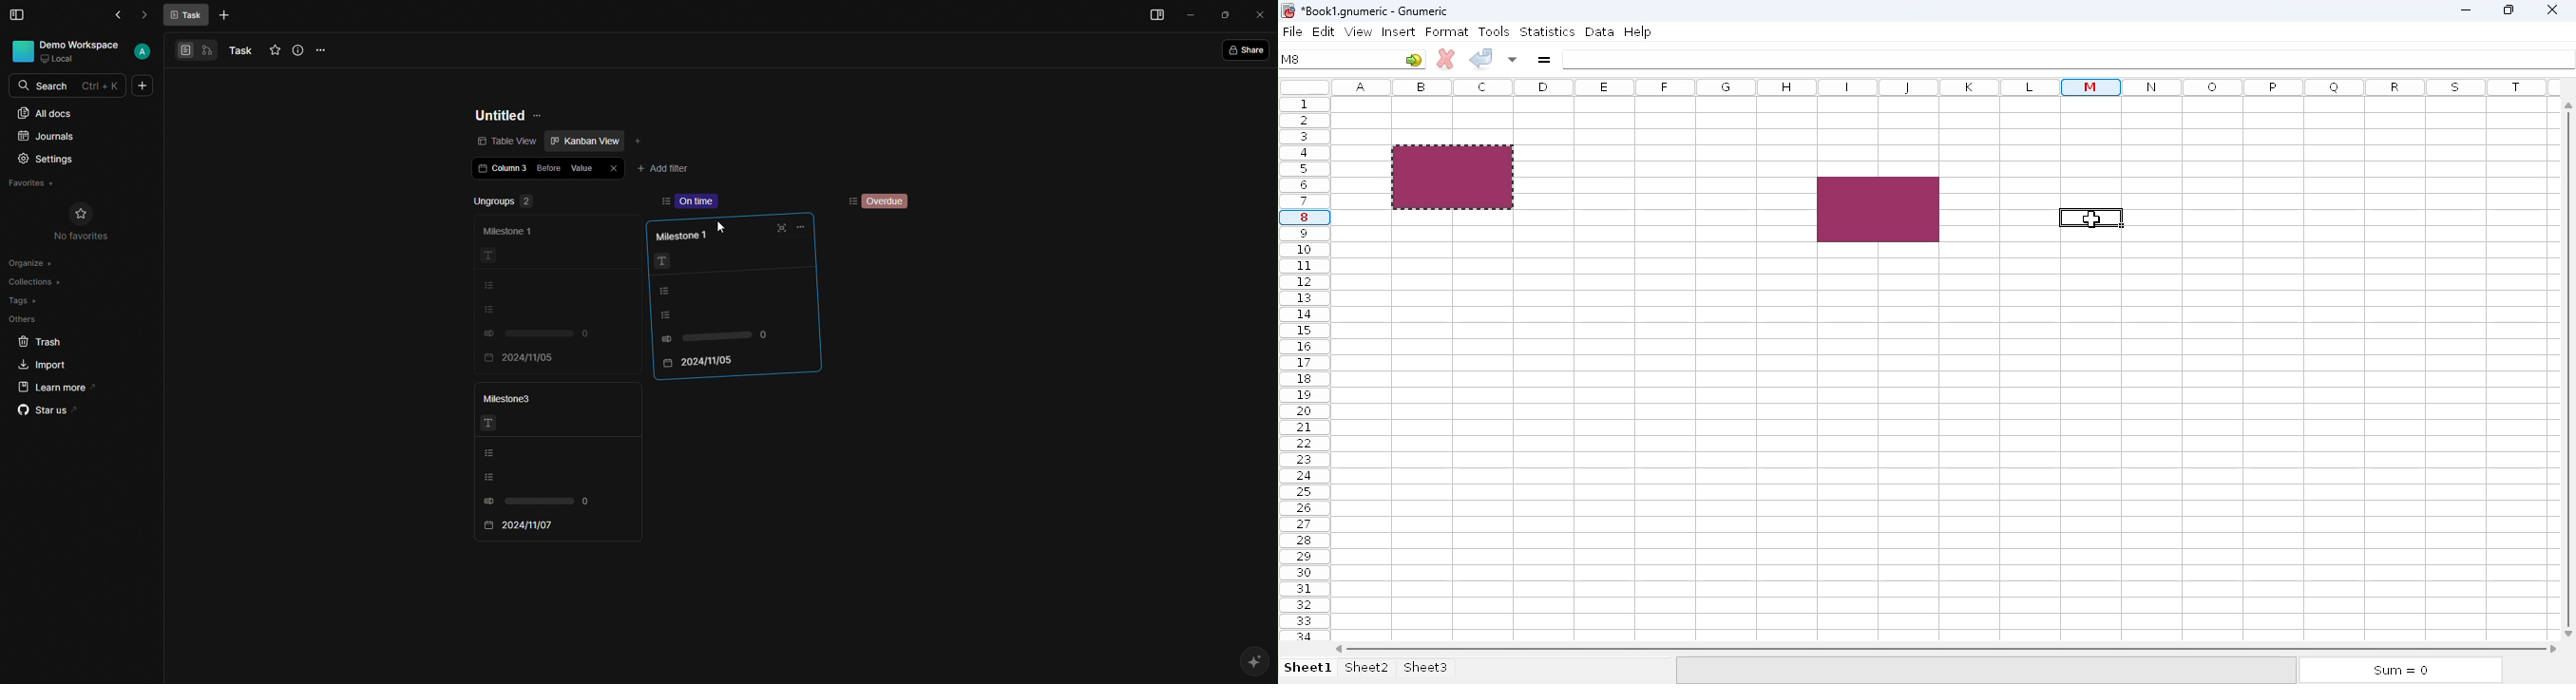 The width and height of the screenshot is (2576, 700). Describe the element at coordinates (500, 170) in the screenshot. I see `Column 3` at that location.